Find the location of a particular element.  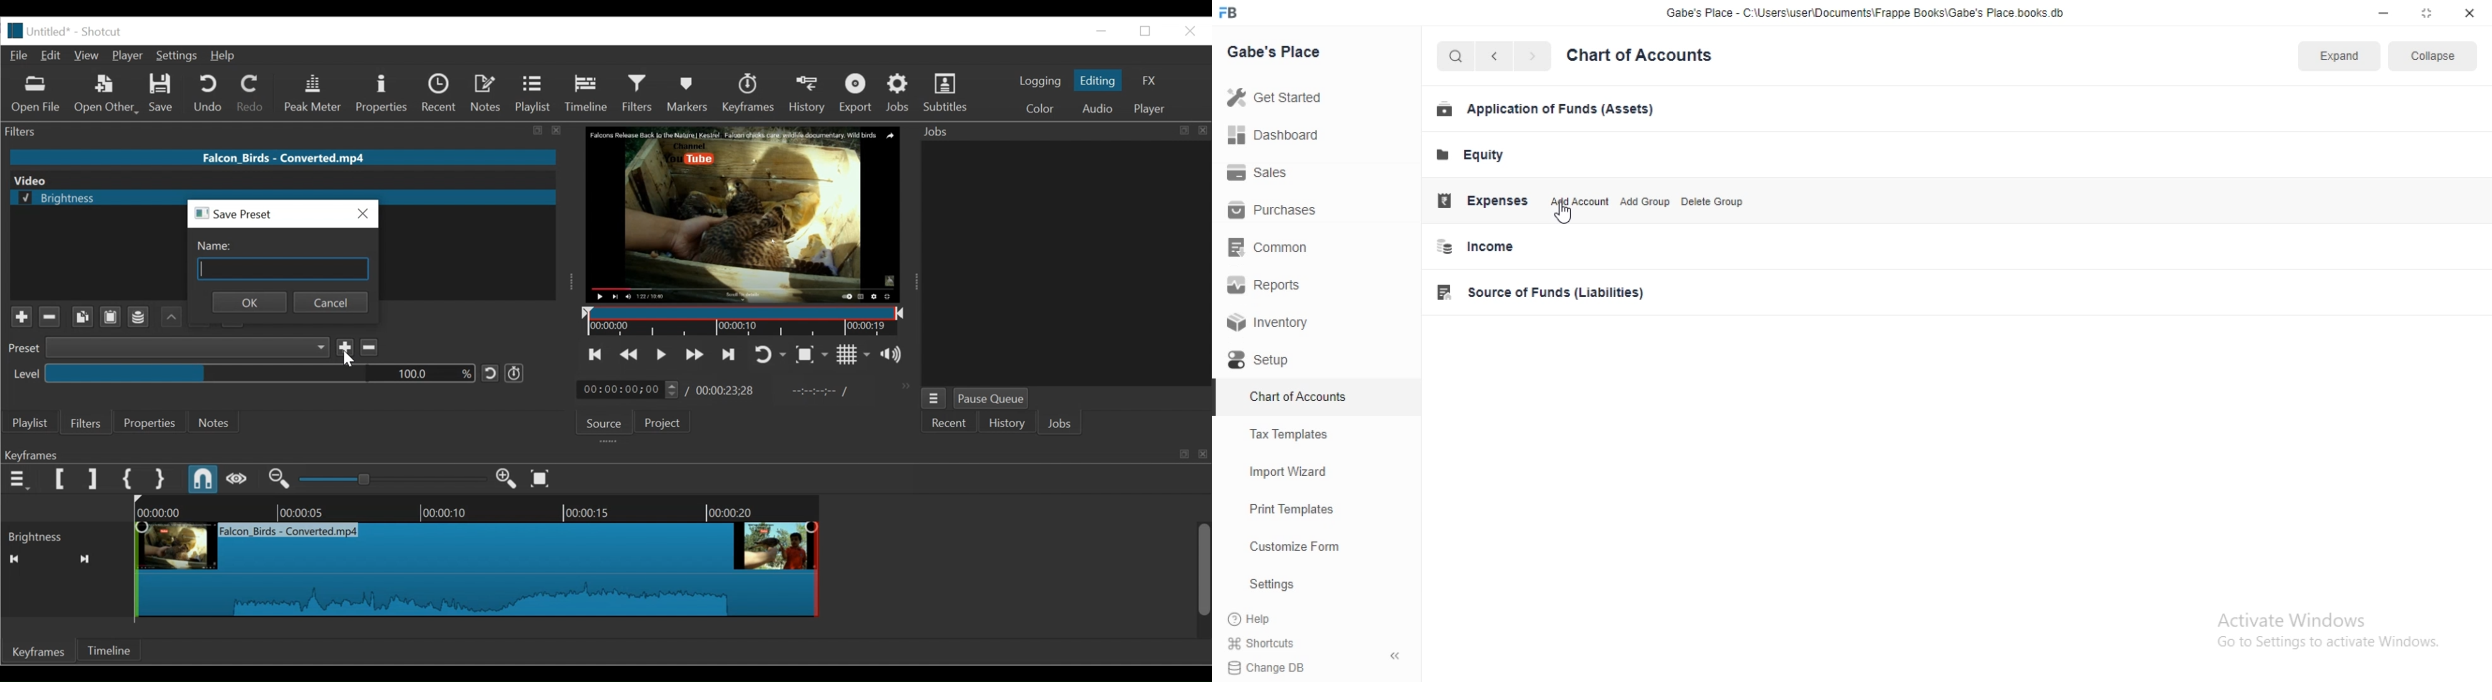

Preset is located at coordinates (20, 350).